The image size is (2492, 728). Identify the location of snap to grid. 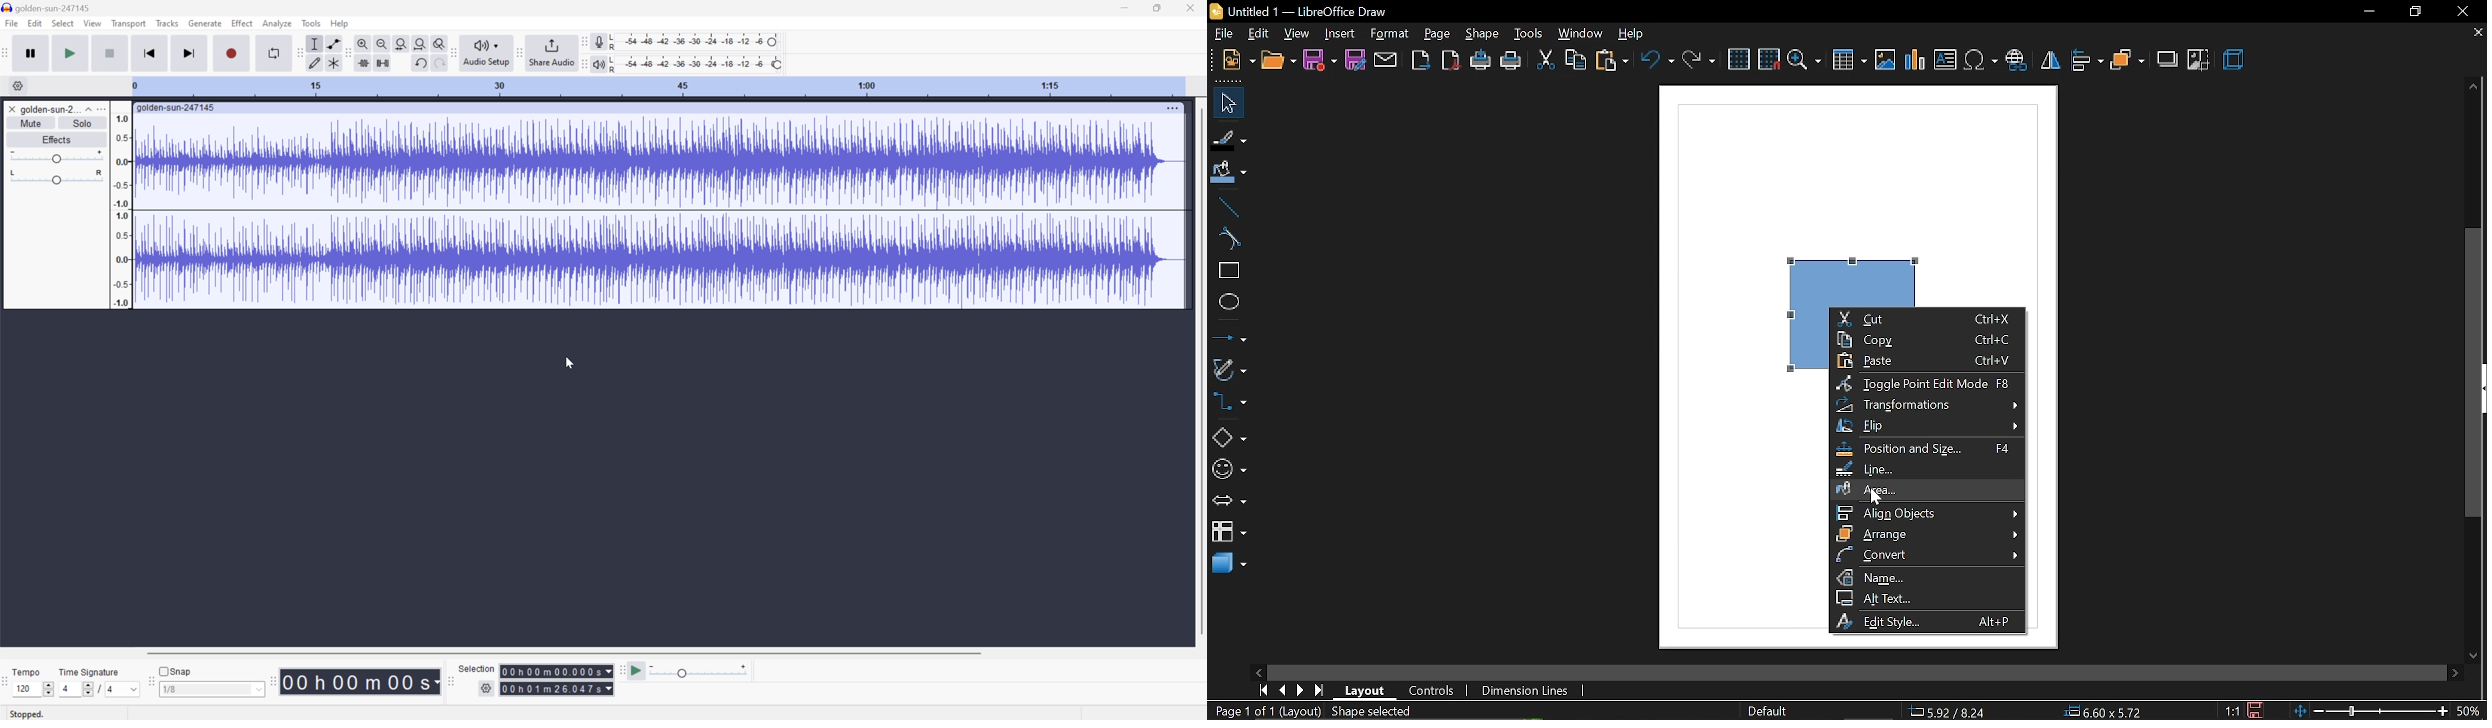
(1769, 61).